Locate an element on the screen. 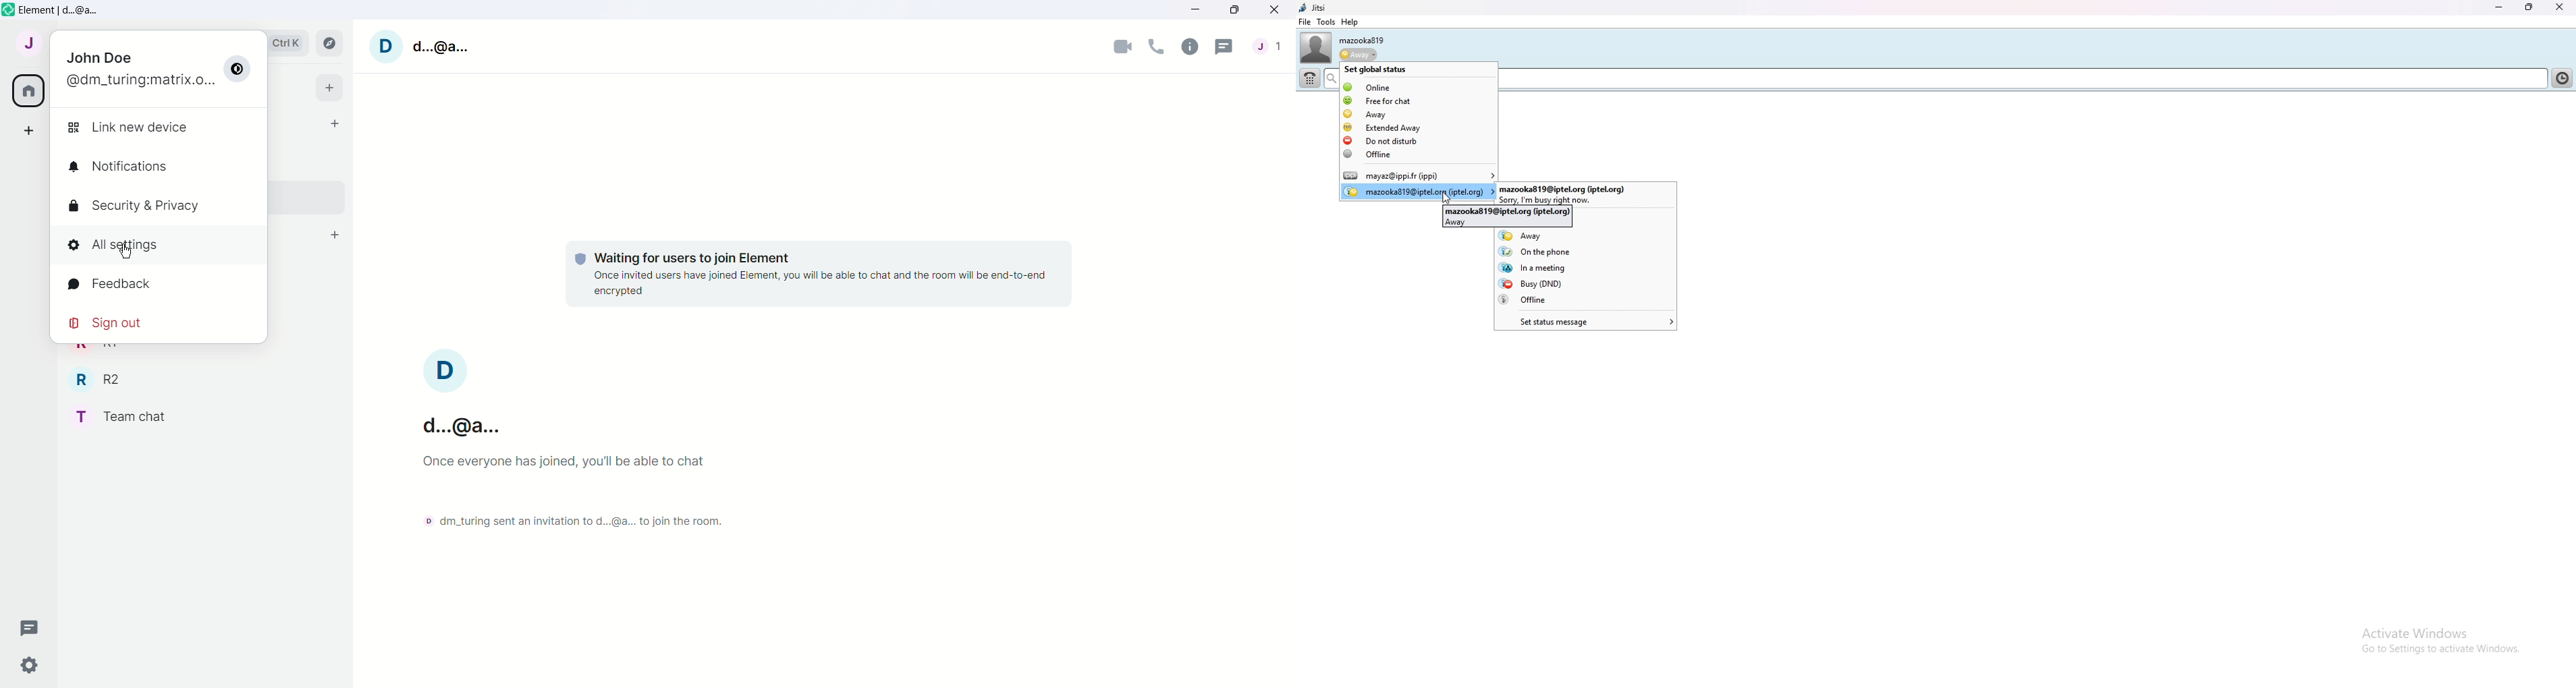  away is located at coordinates (1586, 236).